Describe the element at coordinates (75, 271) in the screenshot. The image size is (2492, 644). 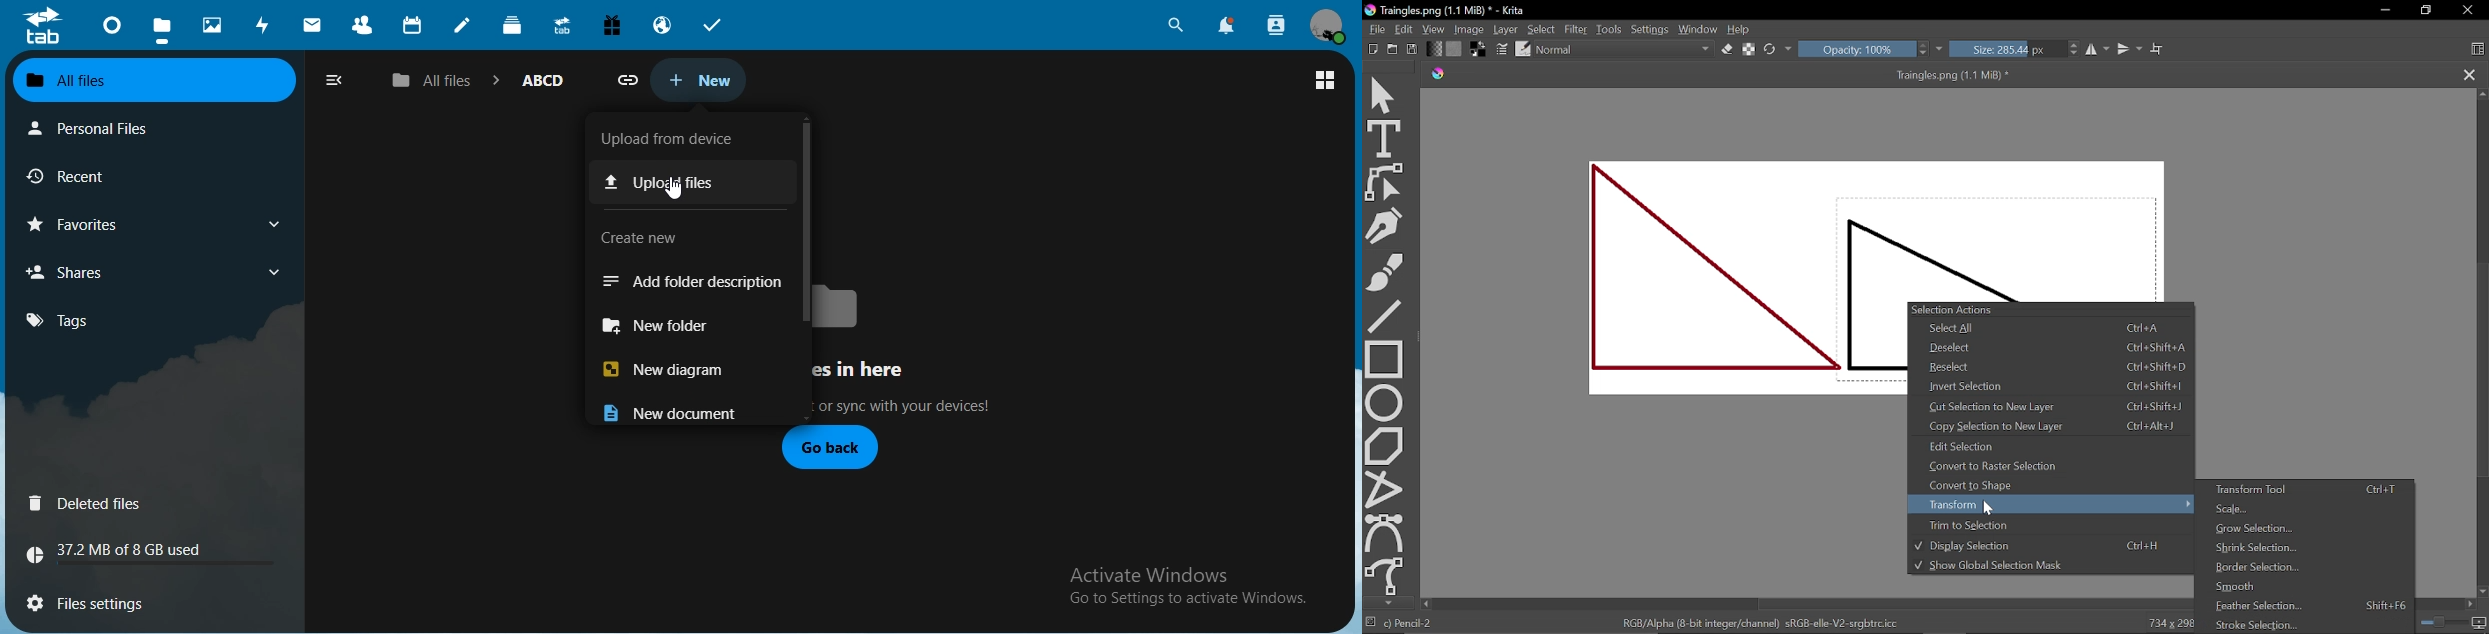
I see `shares` at that location.